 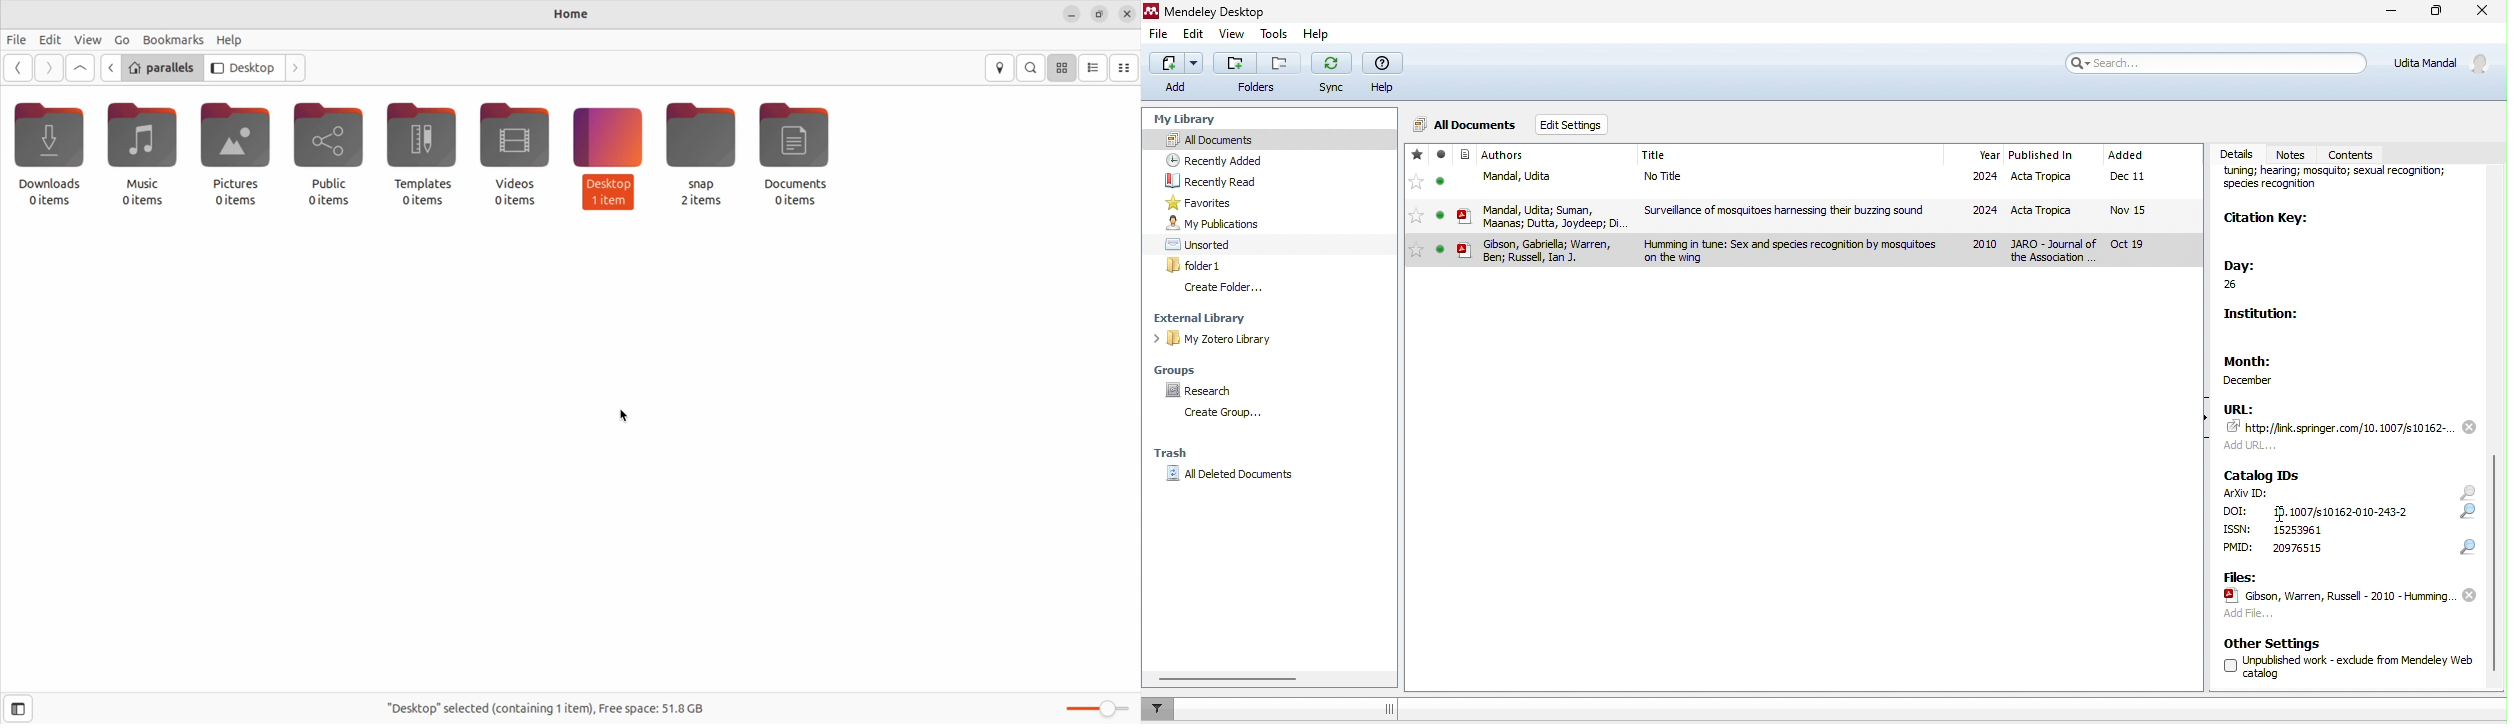 I want to click on files, so click(x=2239, y=576).